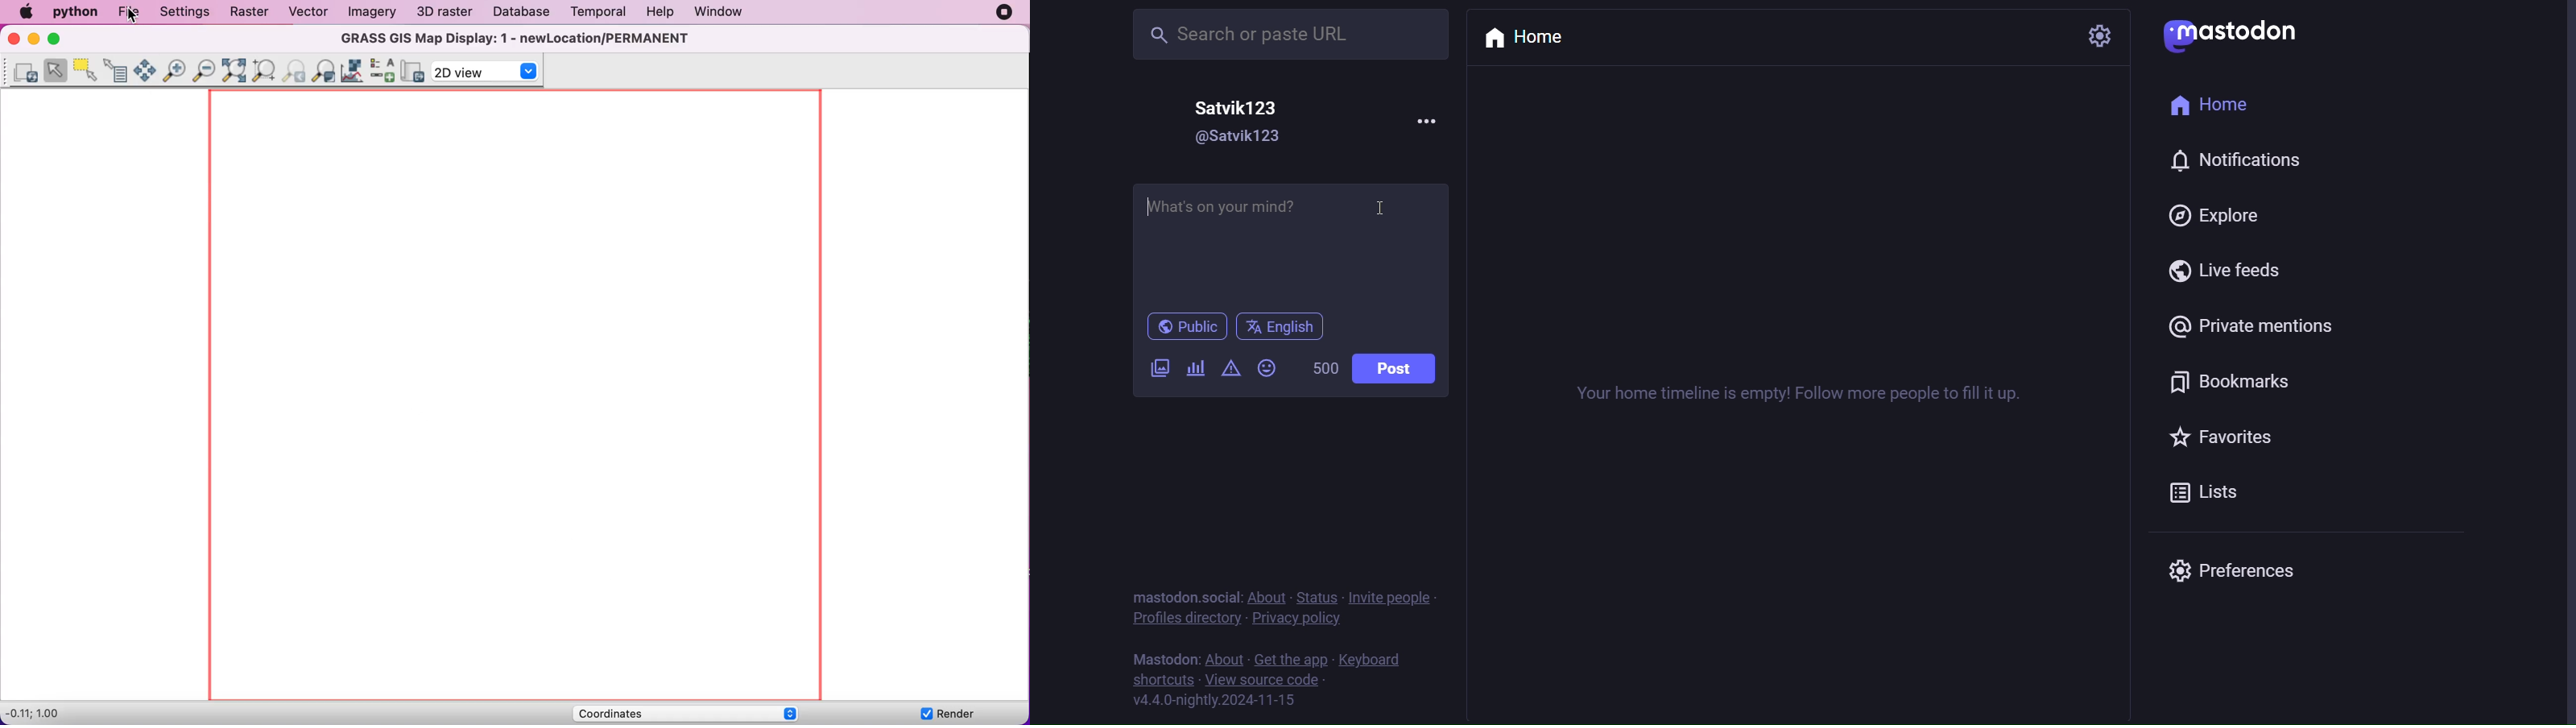 The width and height of the screenshot is (2576, 728). What do you see at coordinates (2098, 35) in the screenshot?
I see `setting` at bounding box center [2098, 35].